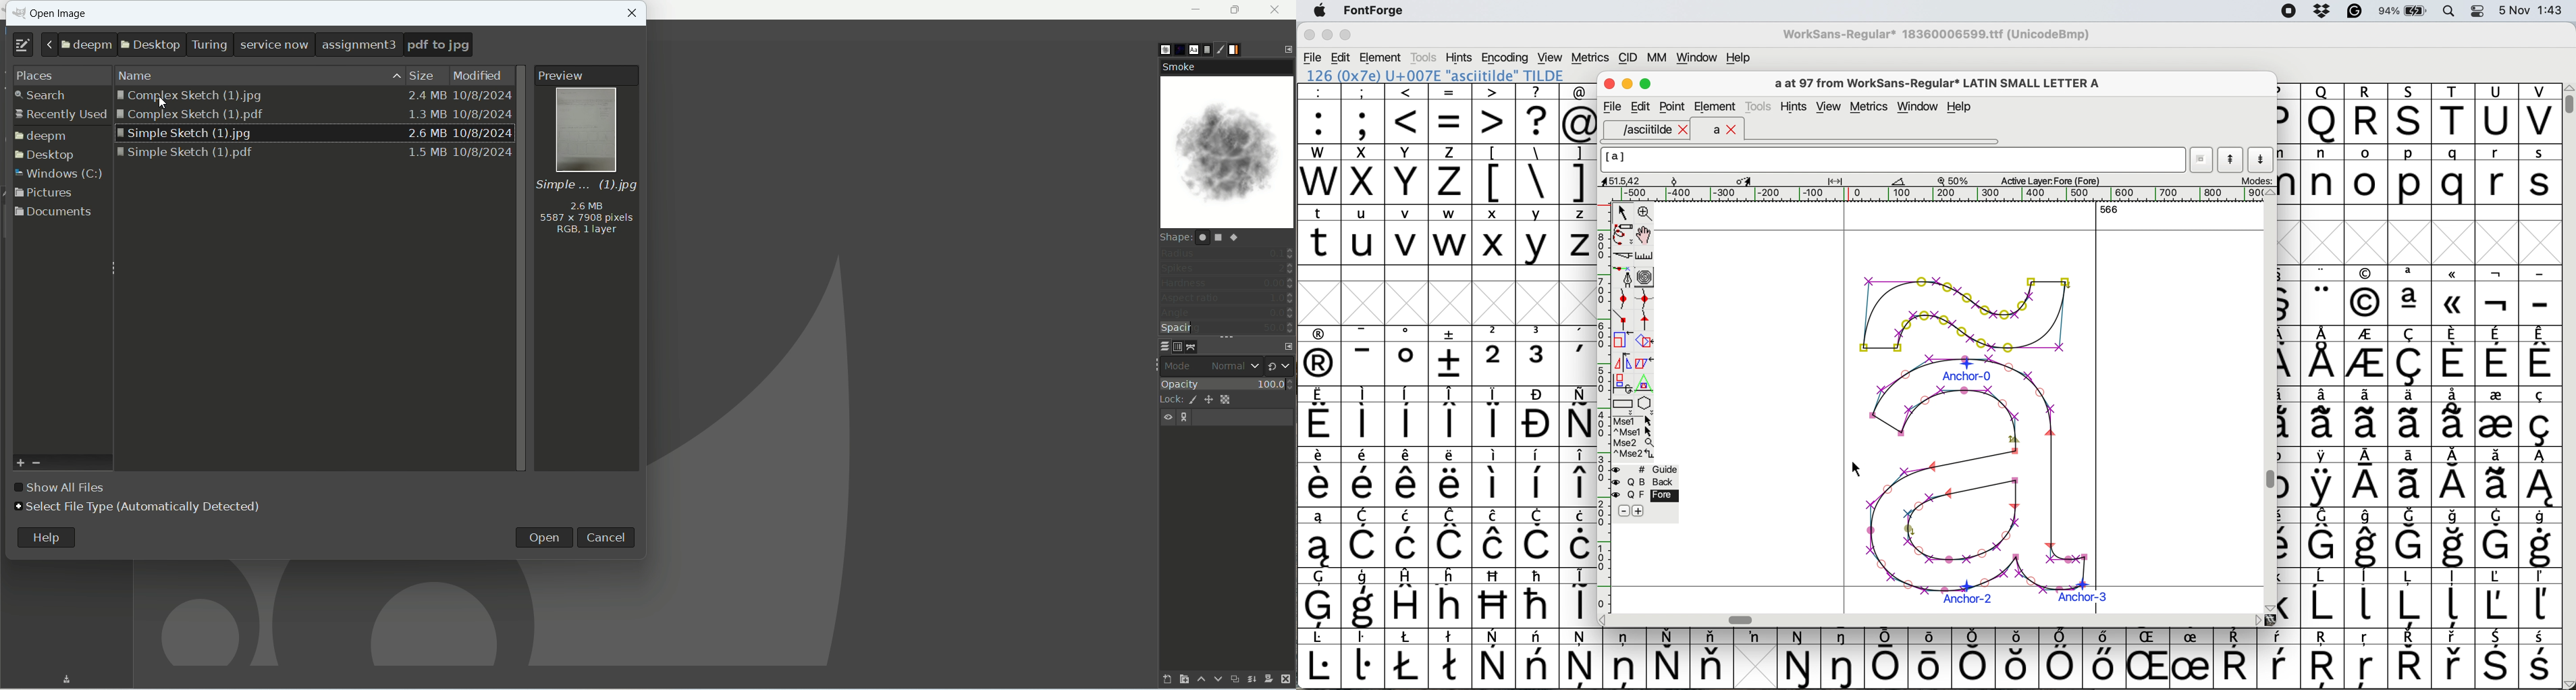 This screenshot has height=700, width=2576. I want to click on angle, so click(1227, 312).